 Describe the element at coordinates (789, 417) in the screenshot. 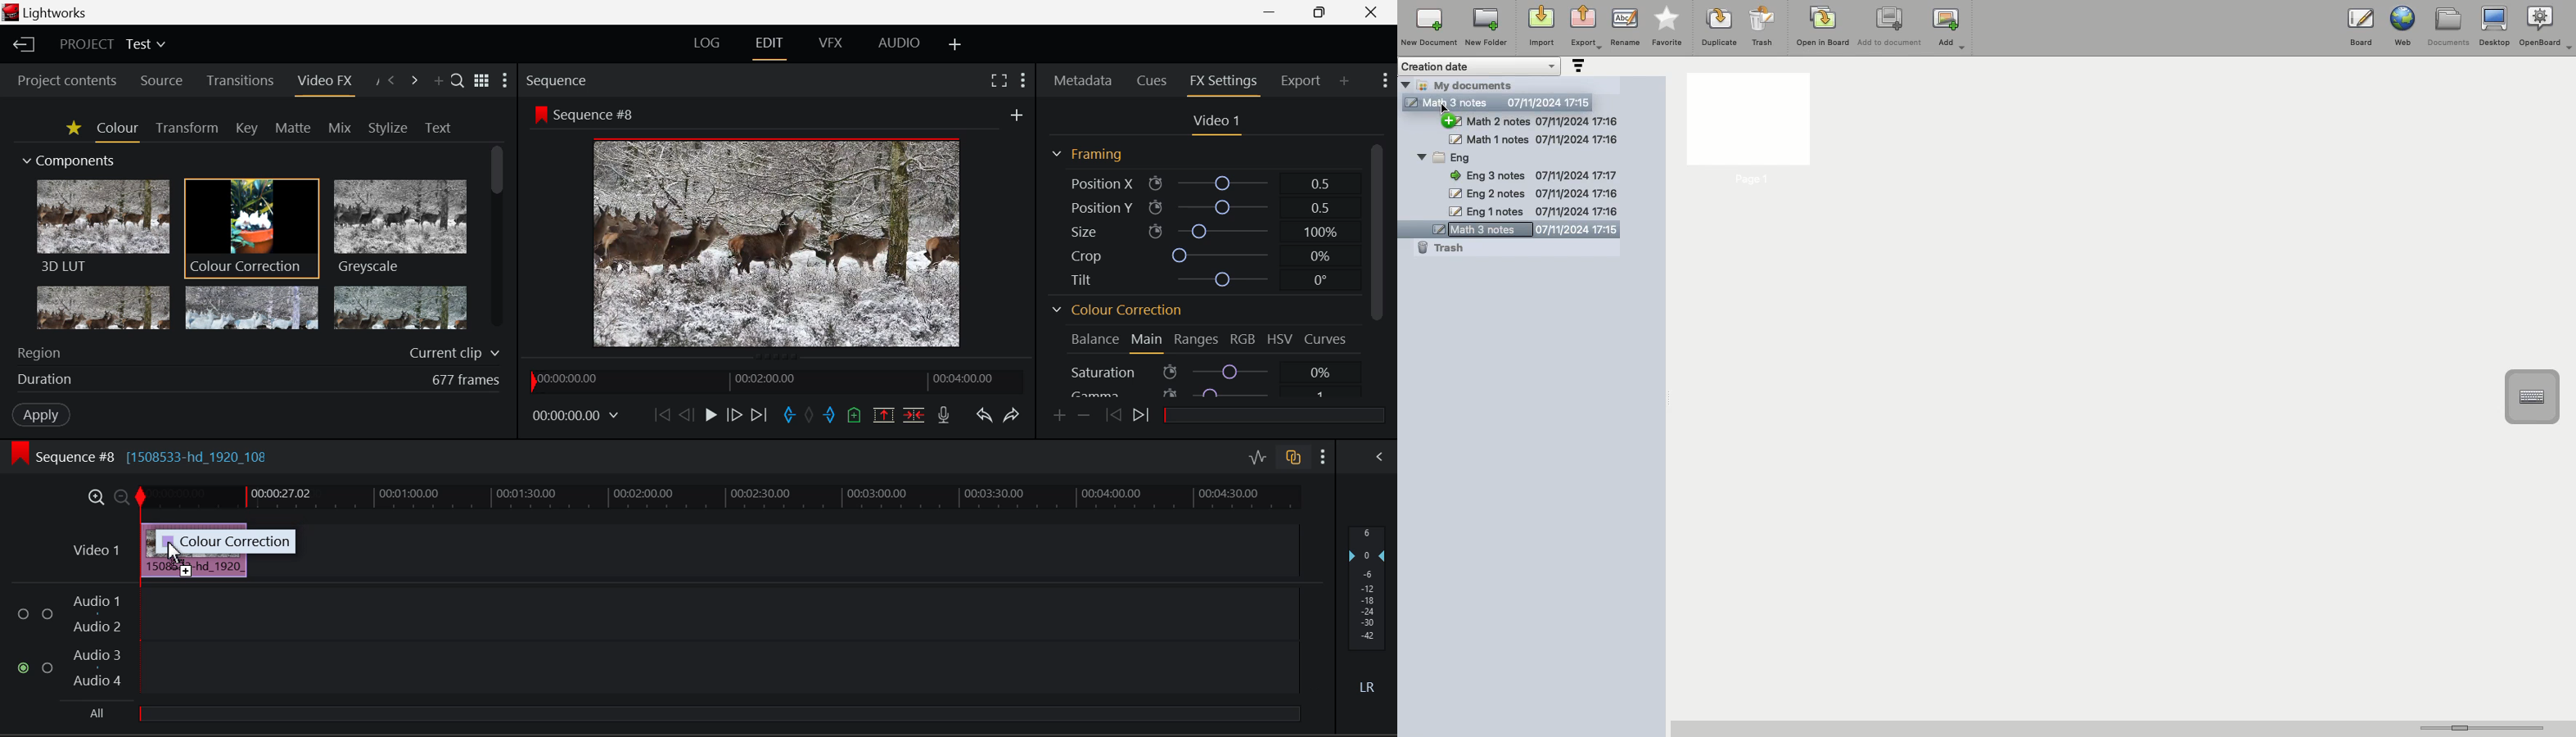

I see `Mark In` at that location.